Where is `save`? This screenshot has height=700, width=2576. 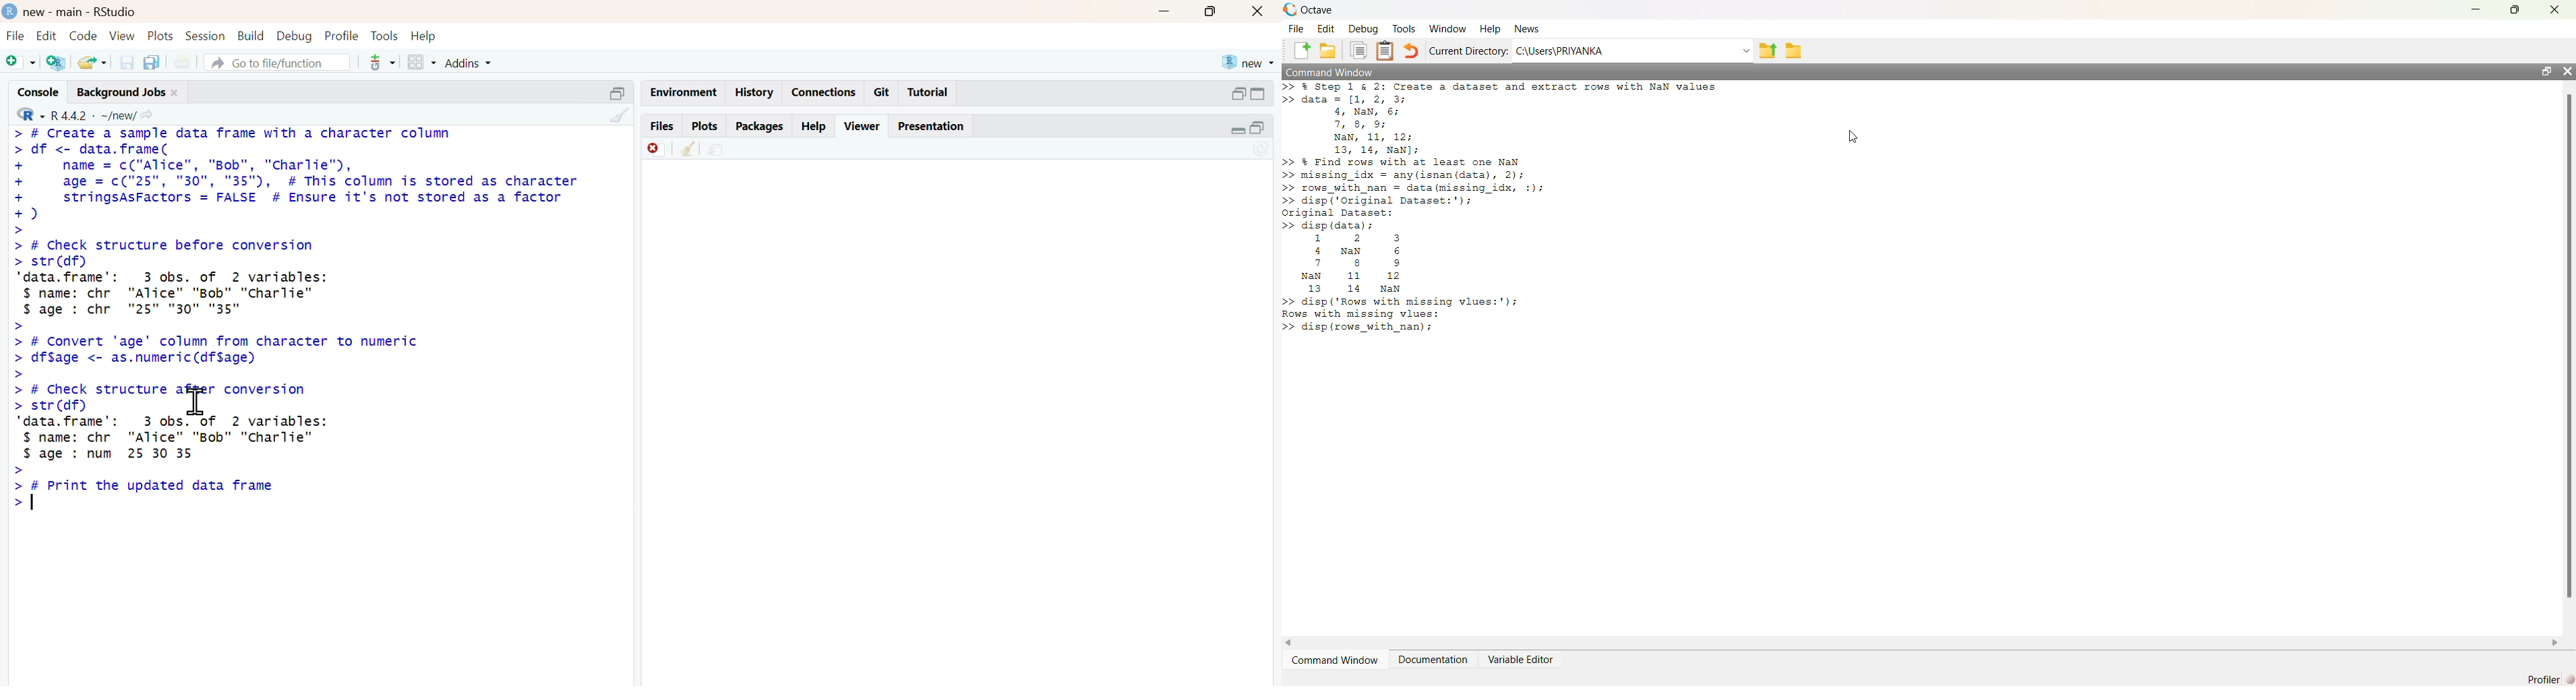 save is located at coordinates (127, 63).